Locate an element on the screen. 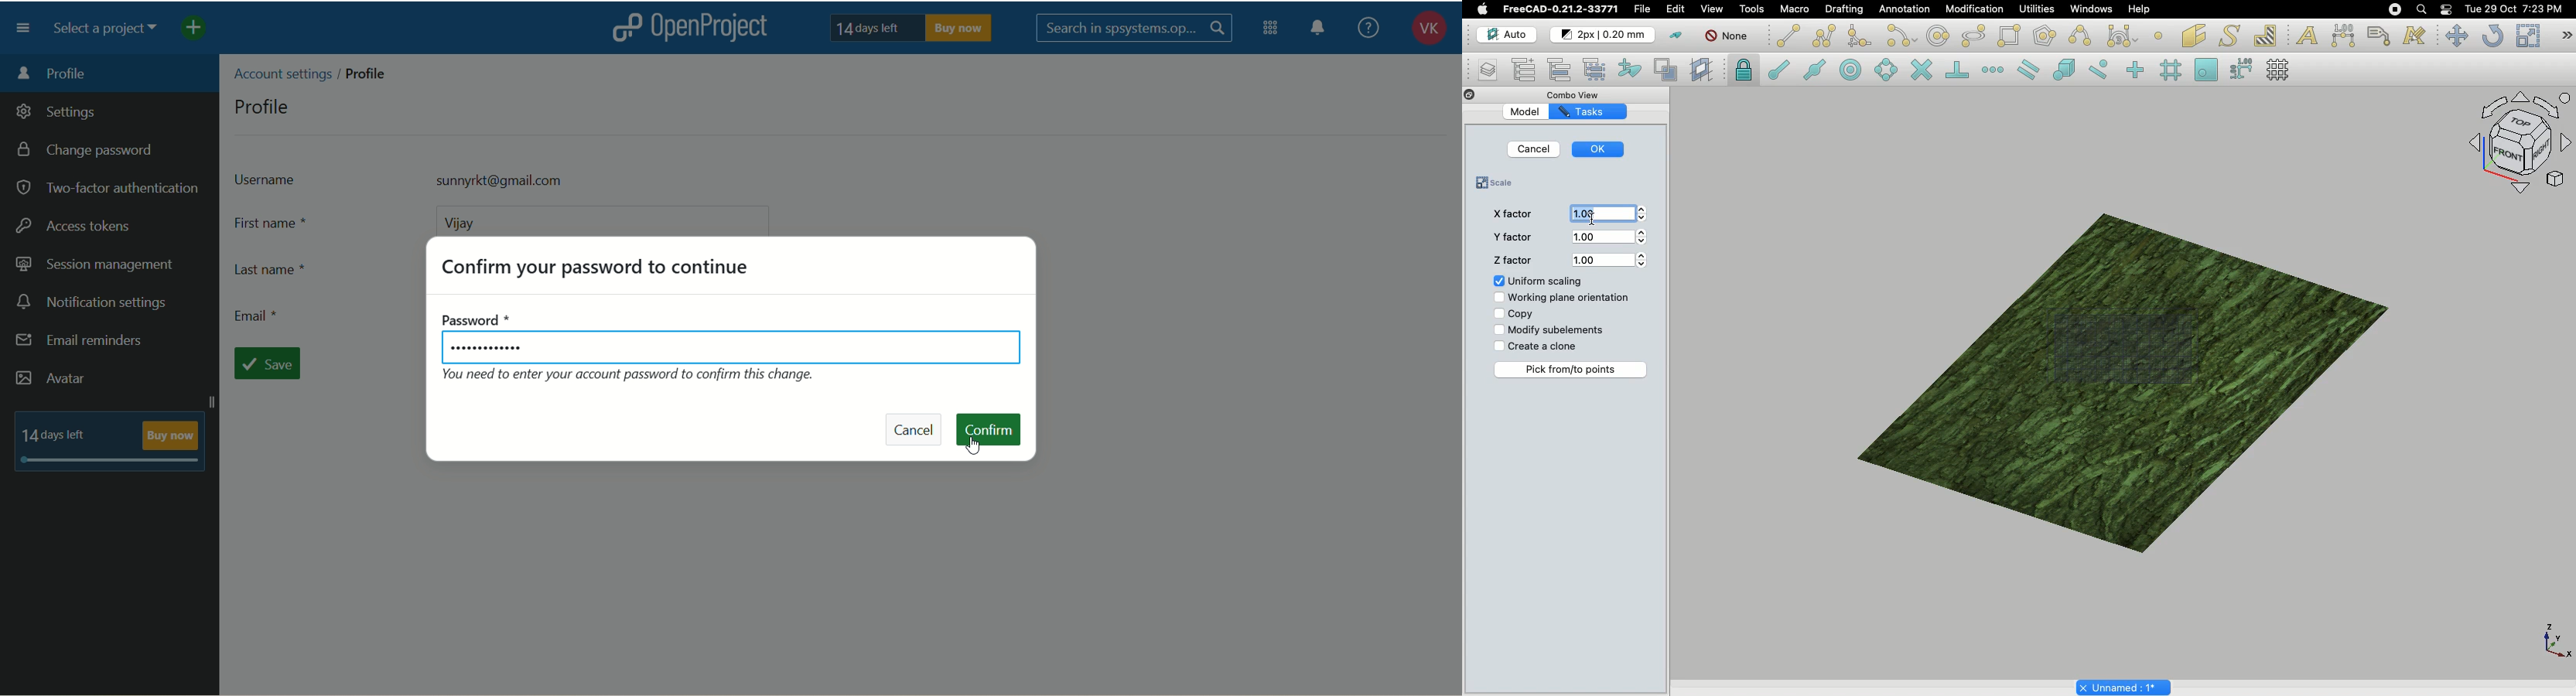 Image resolution: width=2576 pixels, height=700 pixels. Snap dimensions is located at coordinates (2239, 69).